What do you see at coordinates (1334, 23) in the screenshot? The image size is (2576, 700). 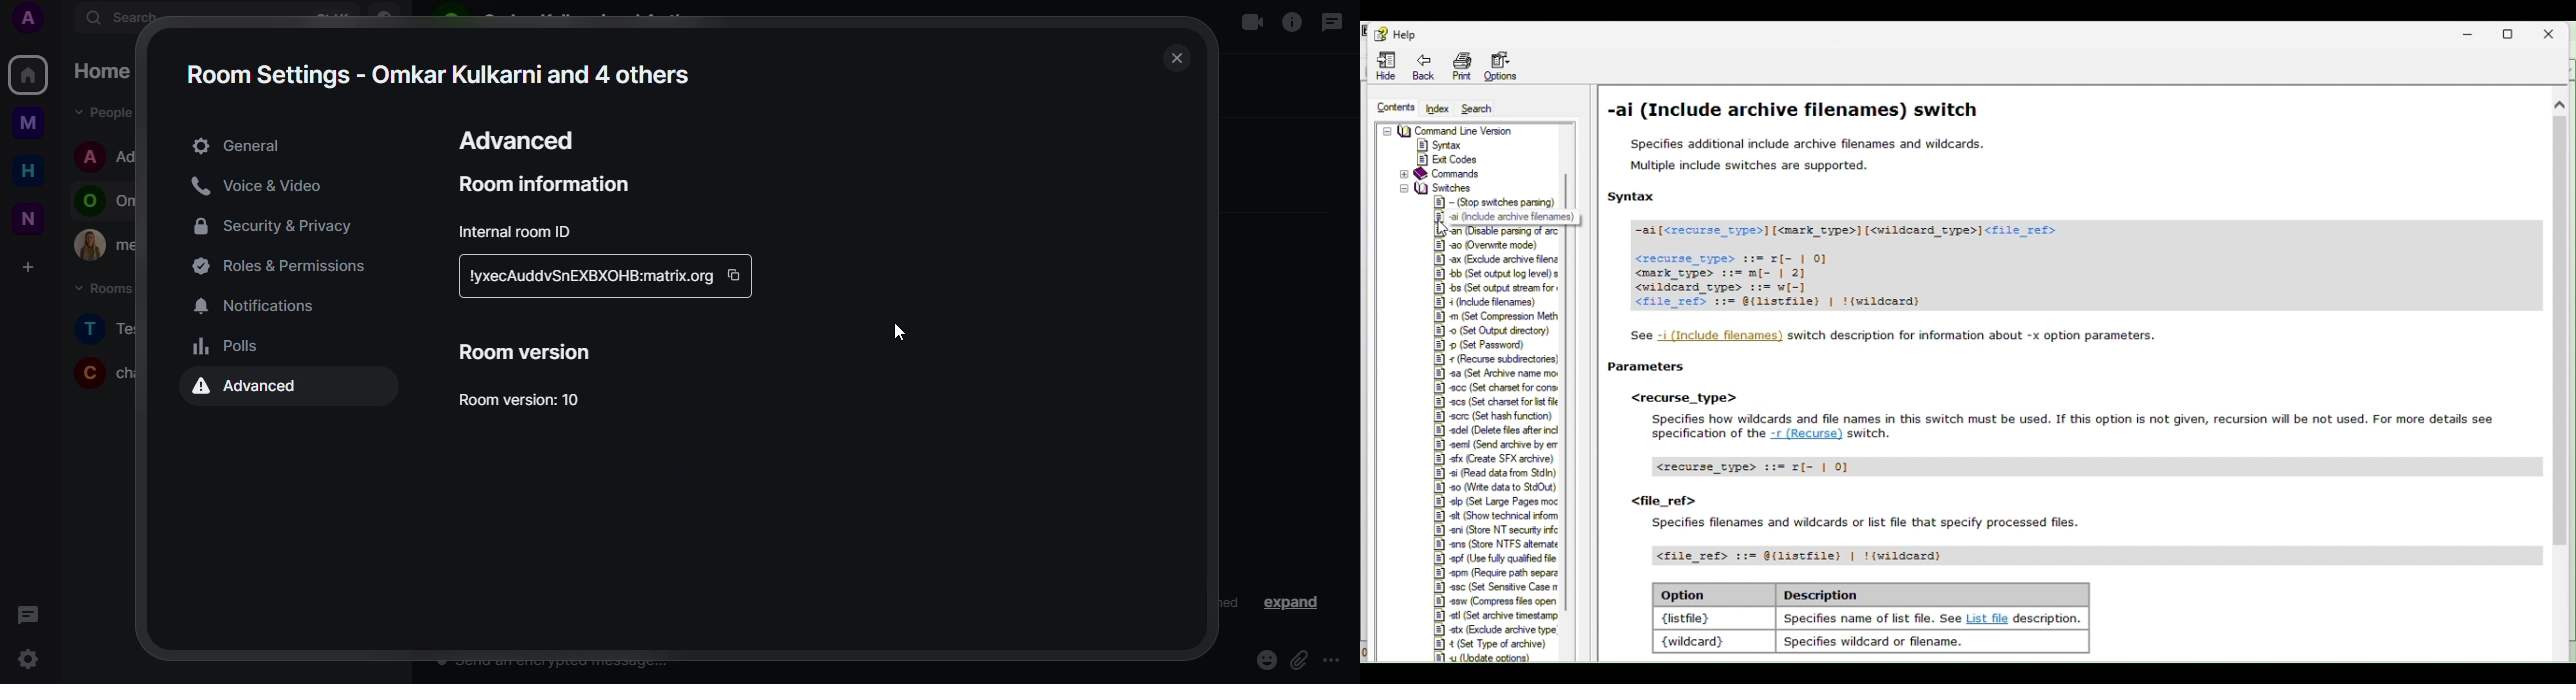 I see `threads` at bounding box center [1334, 23].